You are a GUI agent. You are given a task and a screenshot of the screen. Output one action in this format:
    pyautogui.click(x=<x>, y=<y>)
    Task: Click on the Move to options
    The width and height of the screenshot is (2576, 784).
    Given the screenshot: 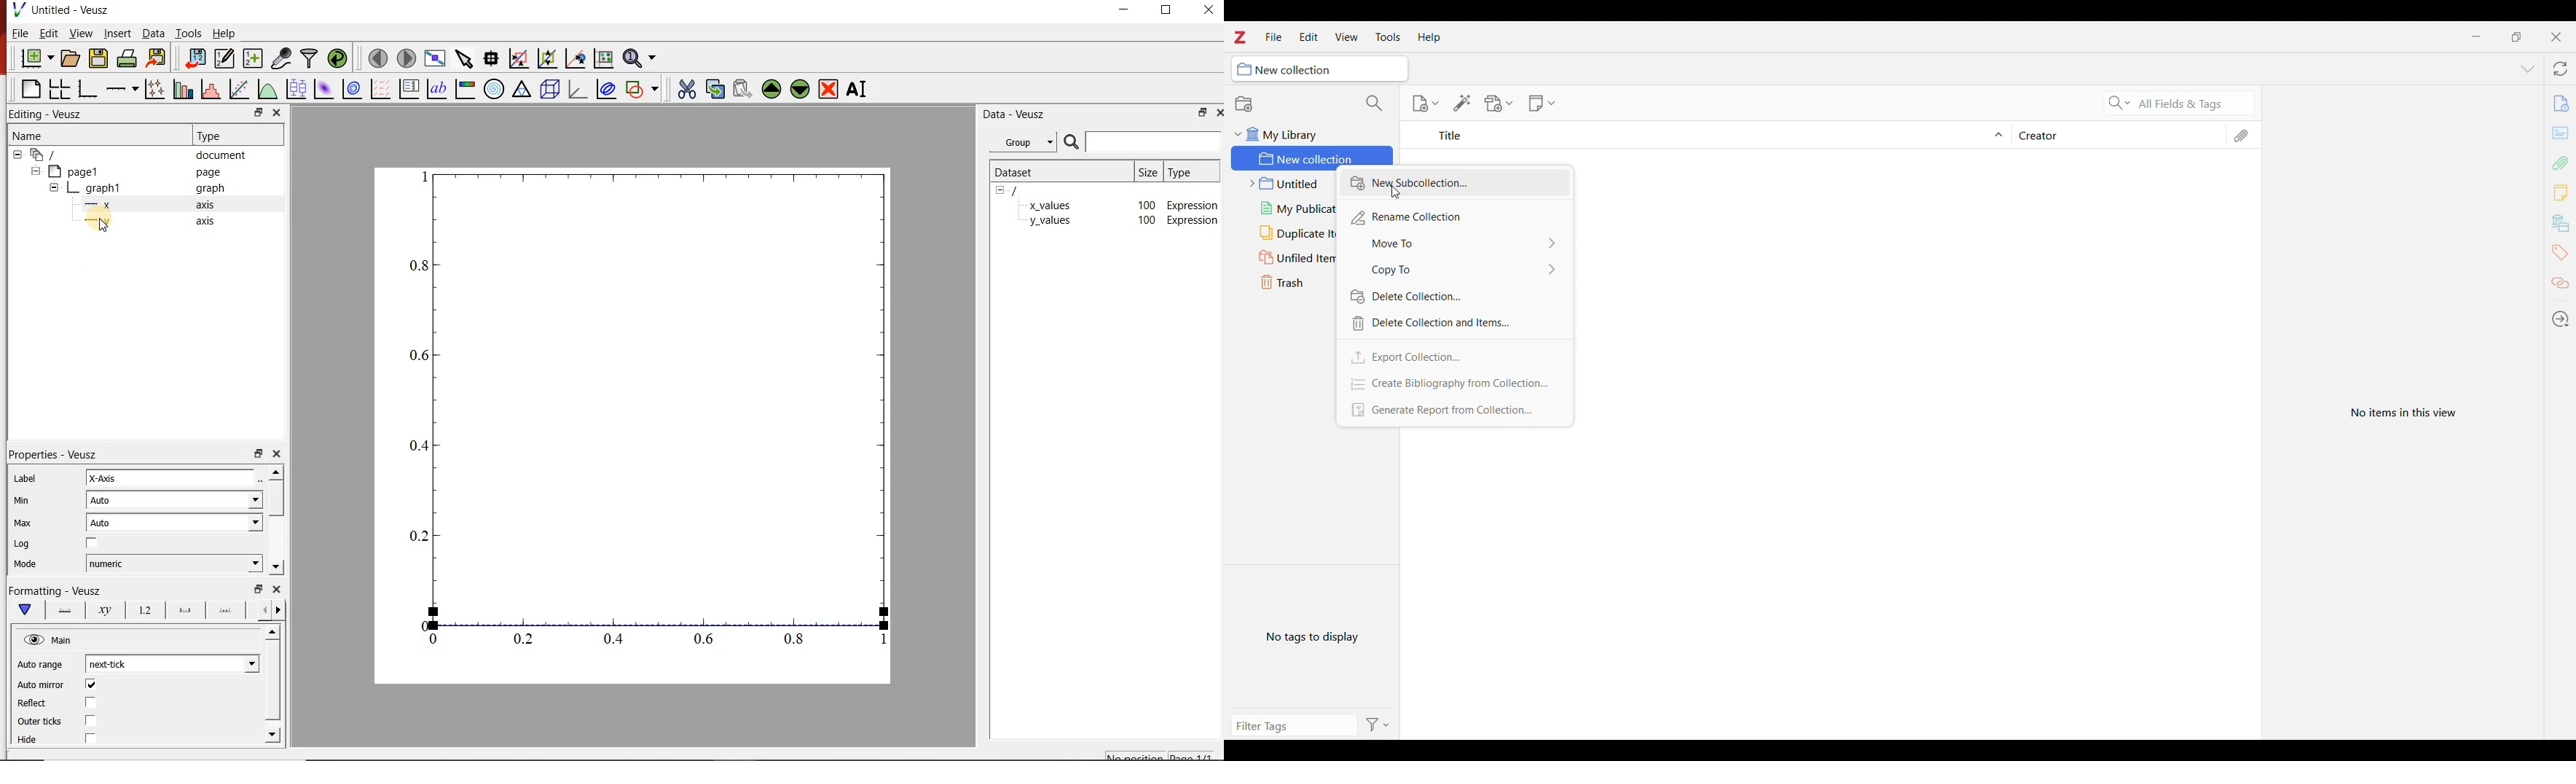 What is the action you would take?
    pyautogui.click(x=1458, y=242)
    